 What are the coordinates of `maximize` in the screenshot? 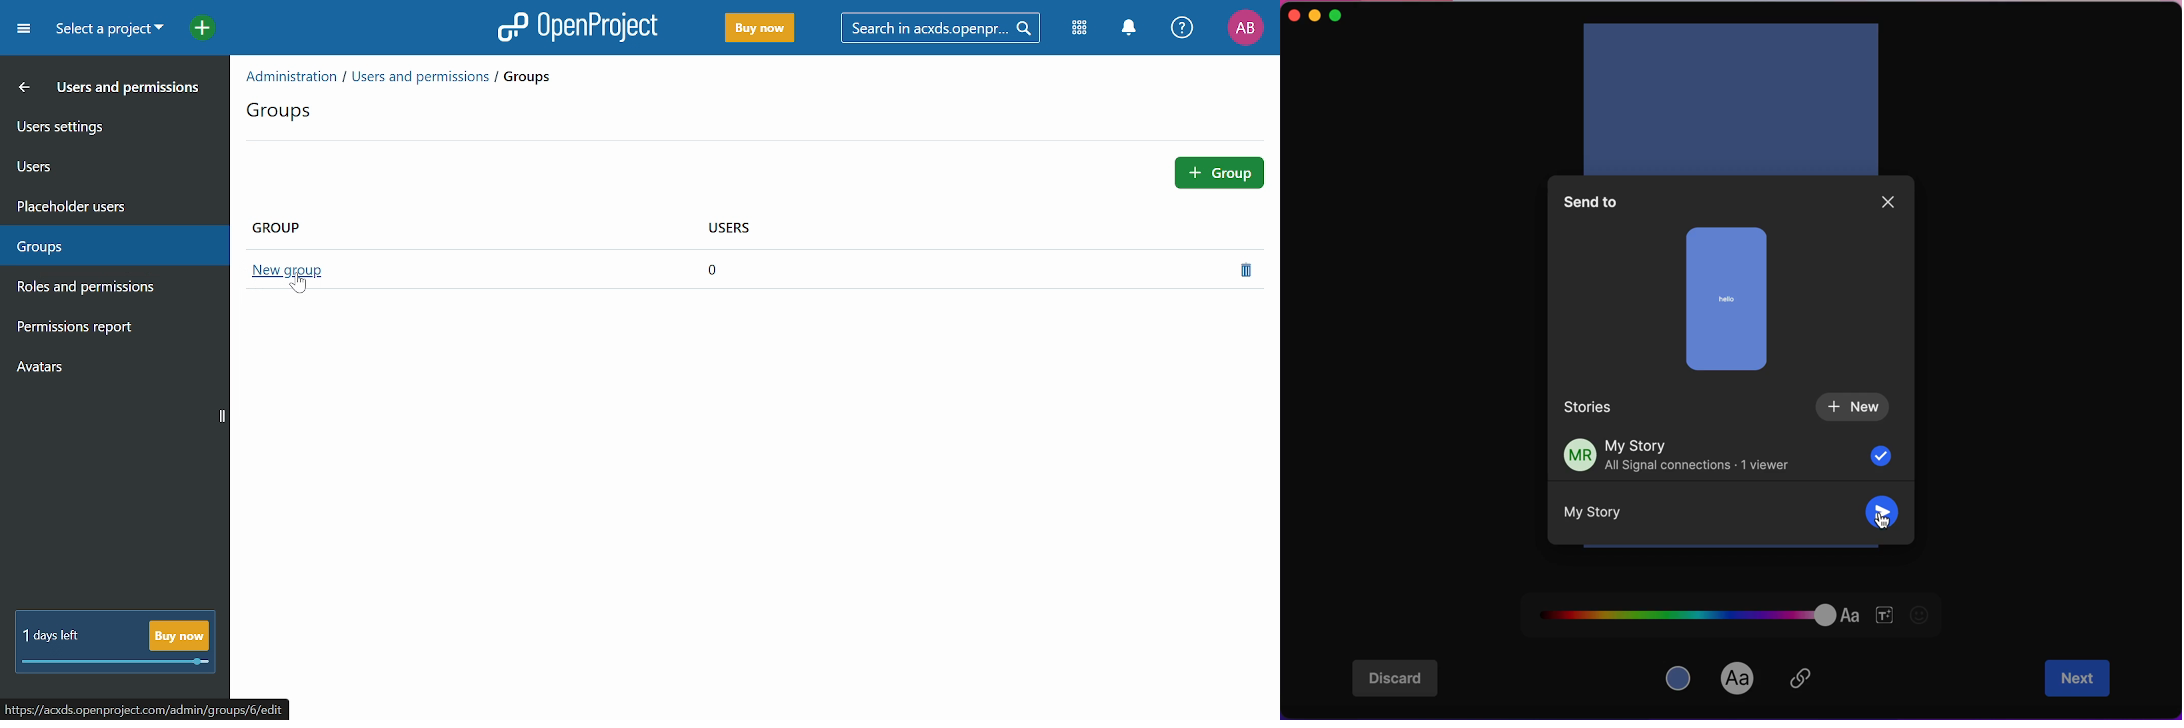 It's located at (1347, 14).